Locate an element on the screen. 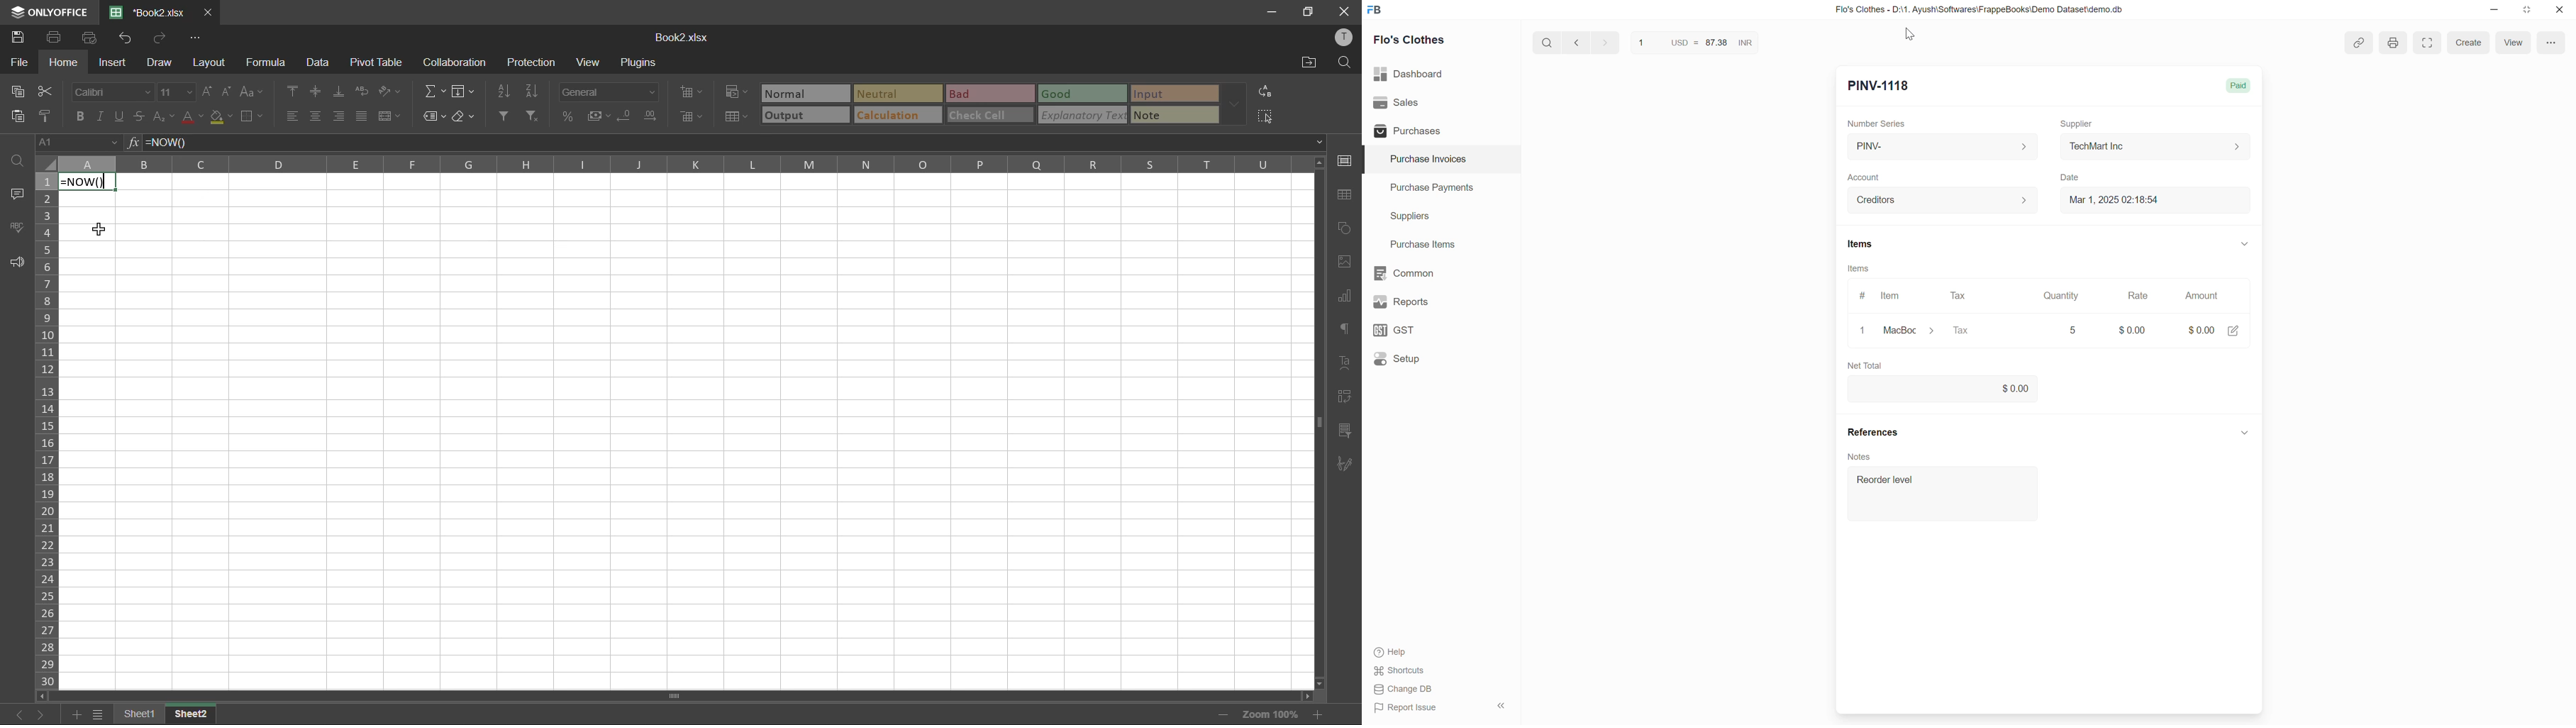 The width and height of the screenshot is (2576, 728). book2.xlsx is located at coordinates (680, 38).